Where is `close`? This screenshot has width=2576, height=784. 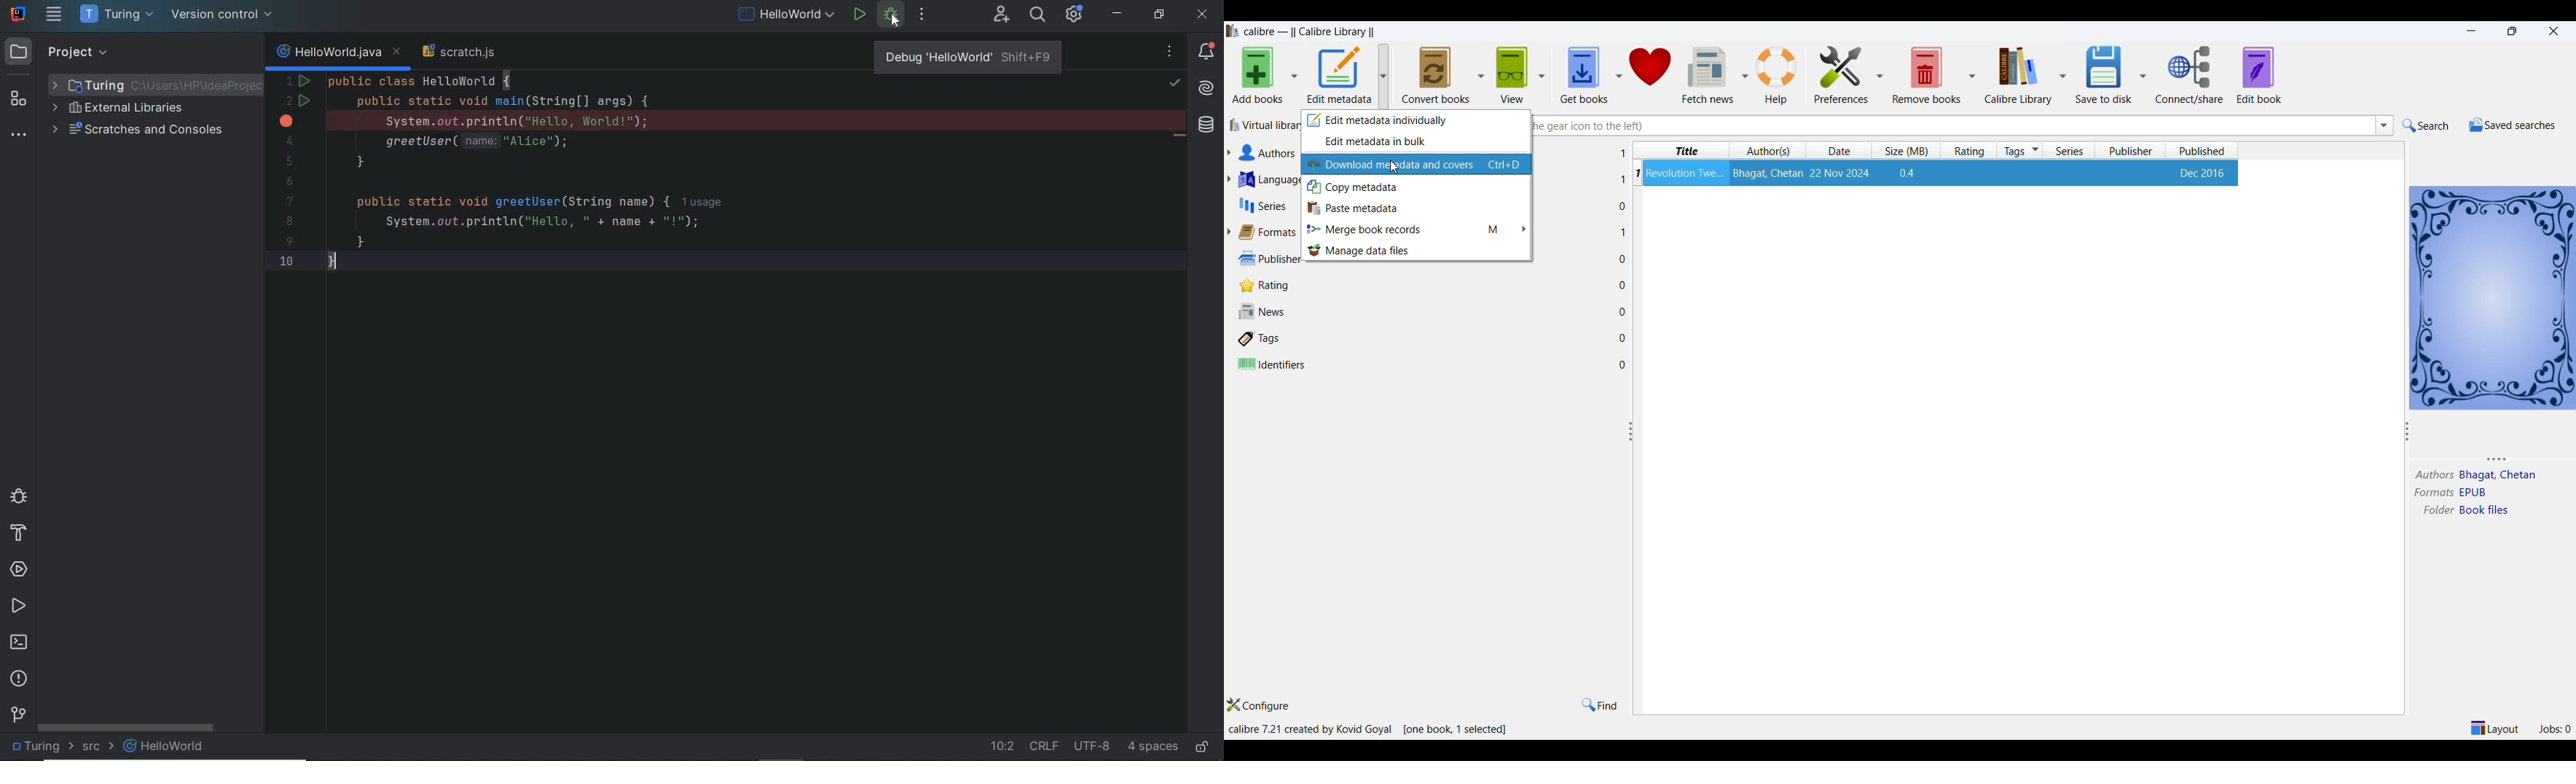
close is located at coordinates (2558, 32).